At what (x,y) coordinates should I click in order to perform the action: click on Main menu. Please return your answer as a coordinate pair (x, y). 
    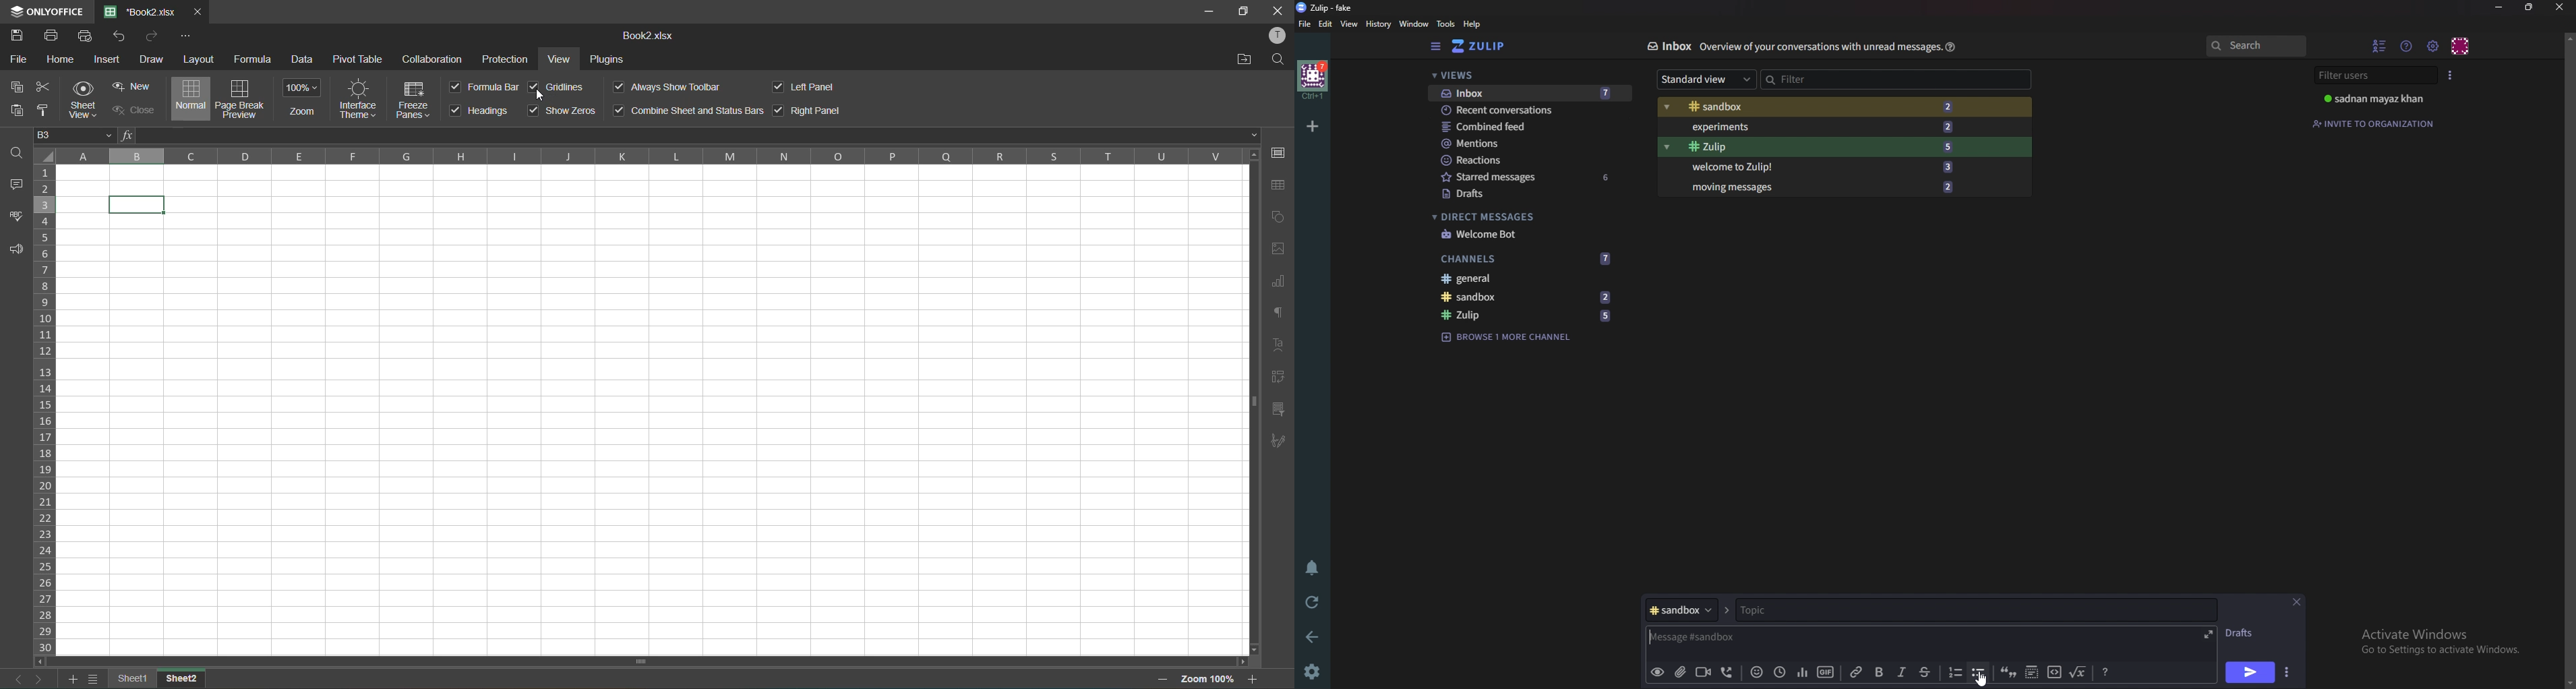
    Looking at the image, I should click on (2433, 47).